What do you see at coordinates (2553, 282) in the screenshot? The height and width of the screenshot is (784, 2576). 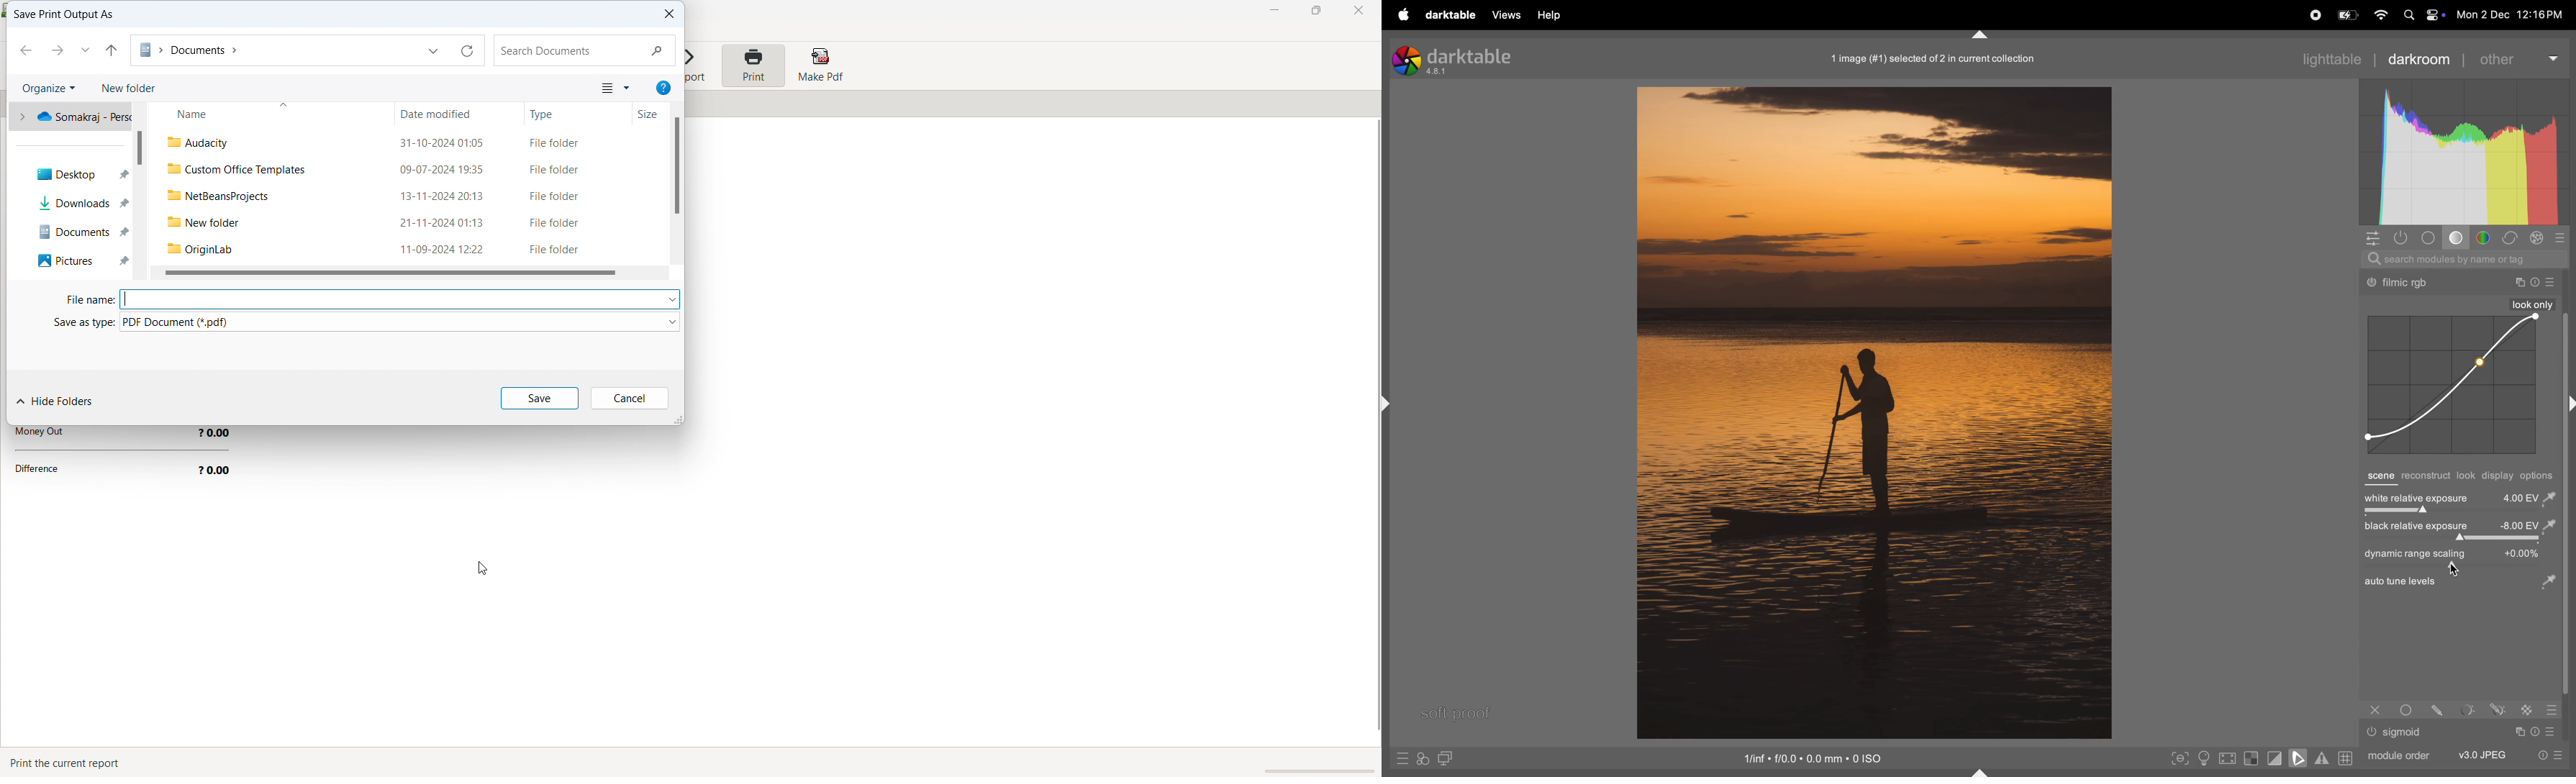 I see `` at bounding box center [2553, 282].